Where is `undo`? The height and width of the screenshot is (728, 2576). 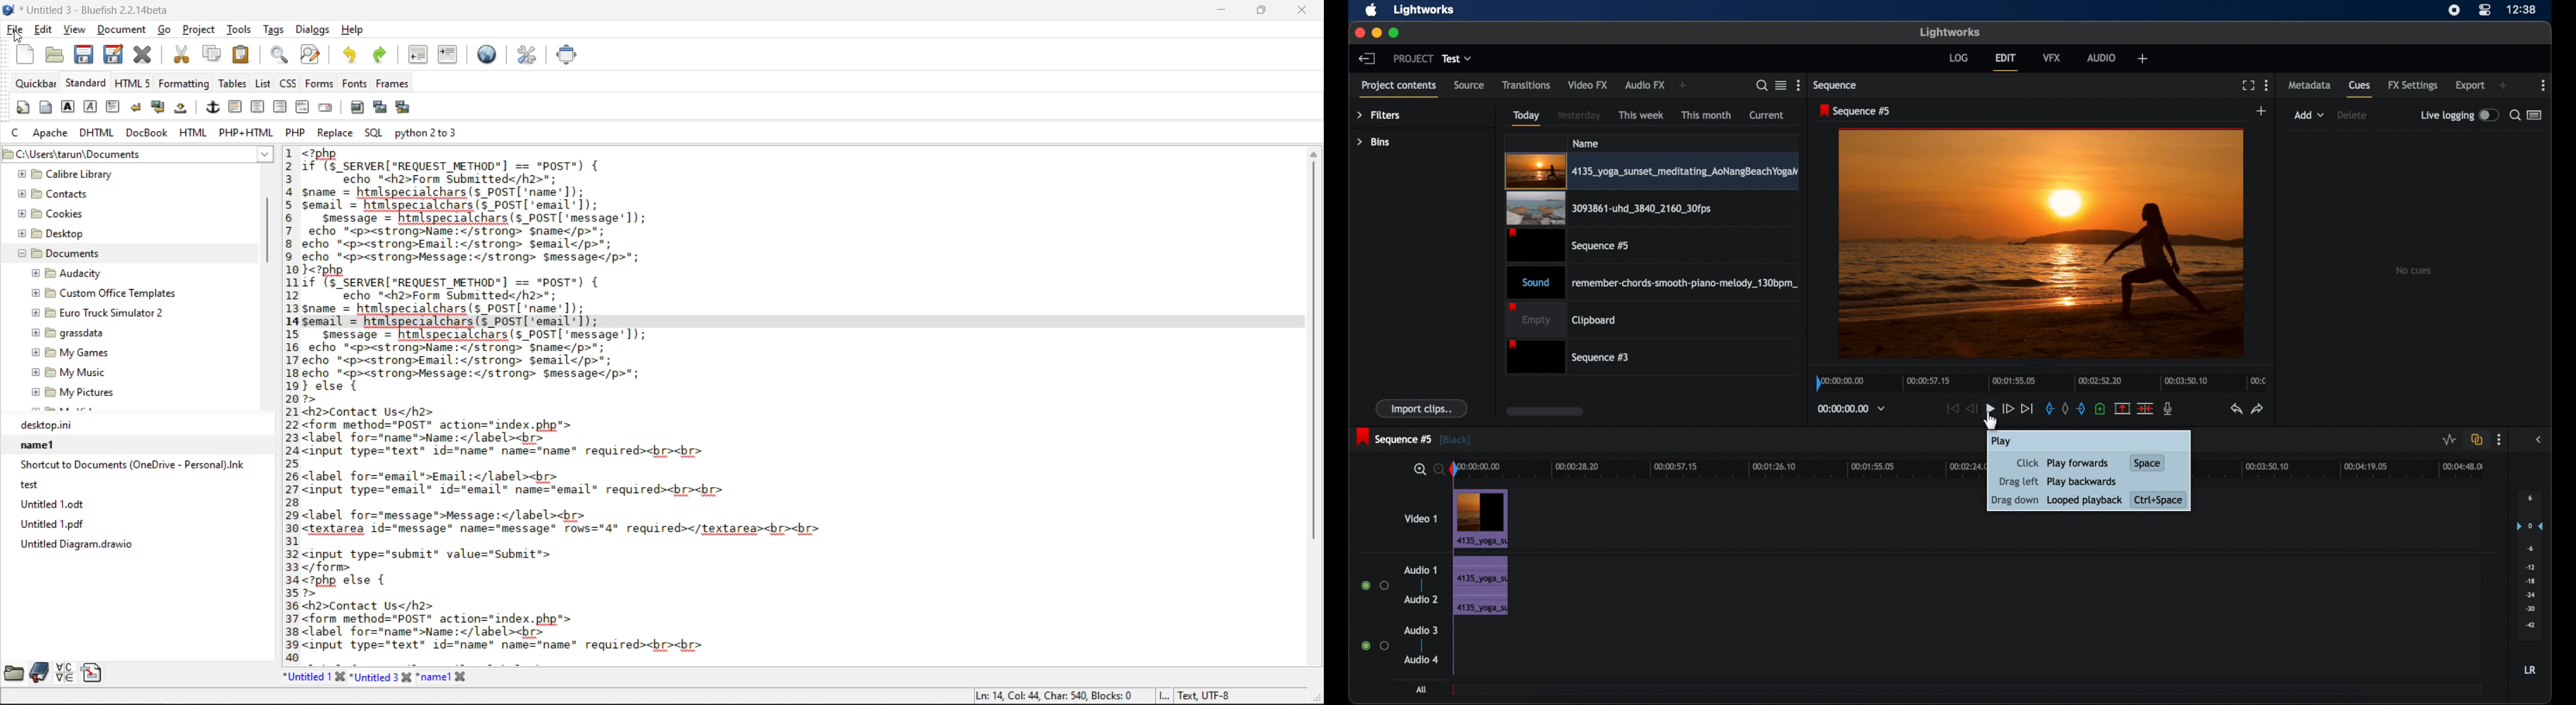 undo is located at coordinates (348, 54).